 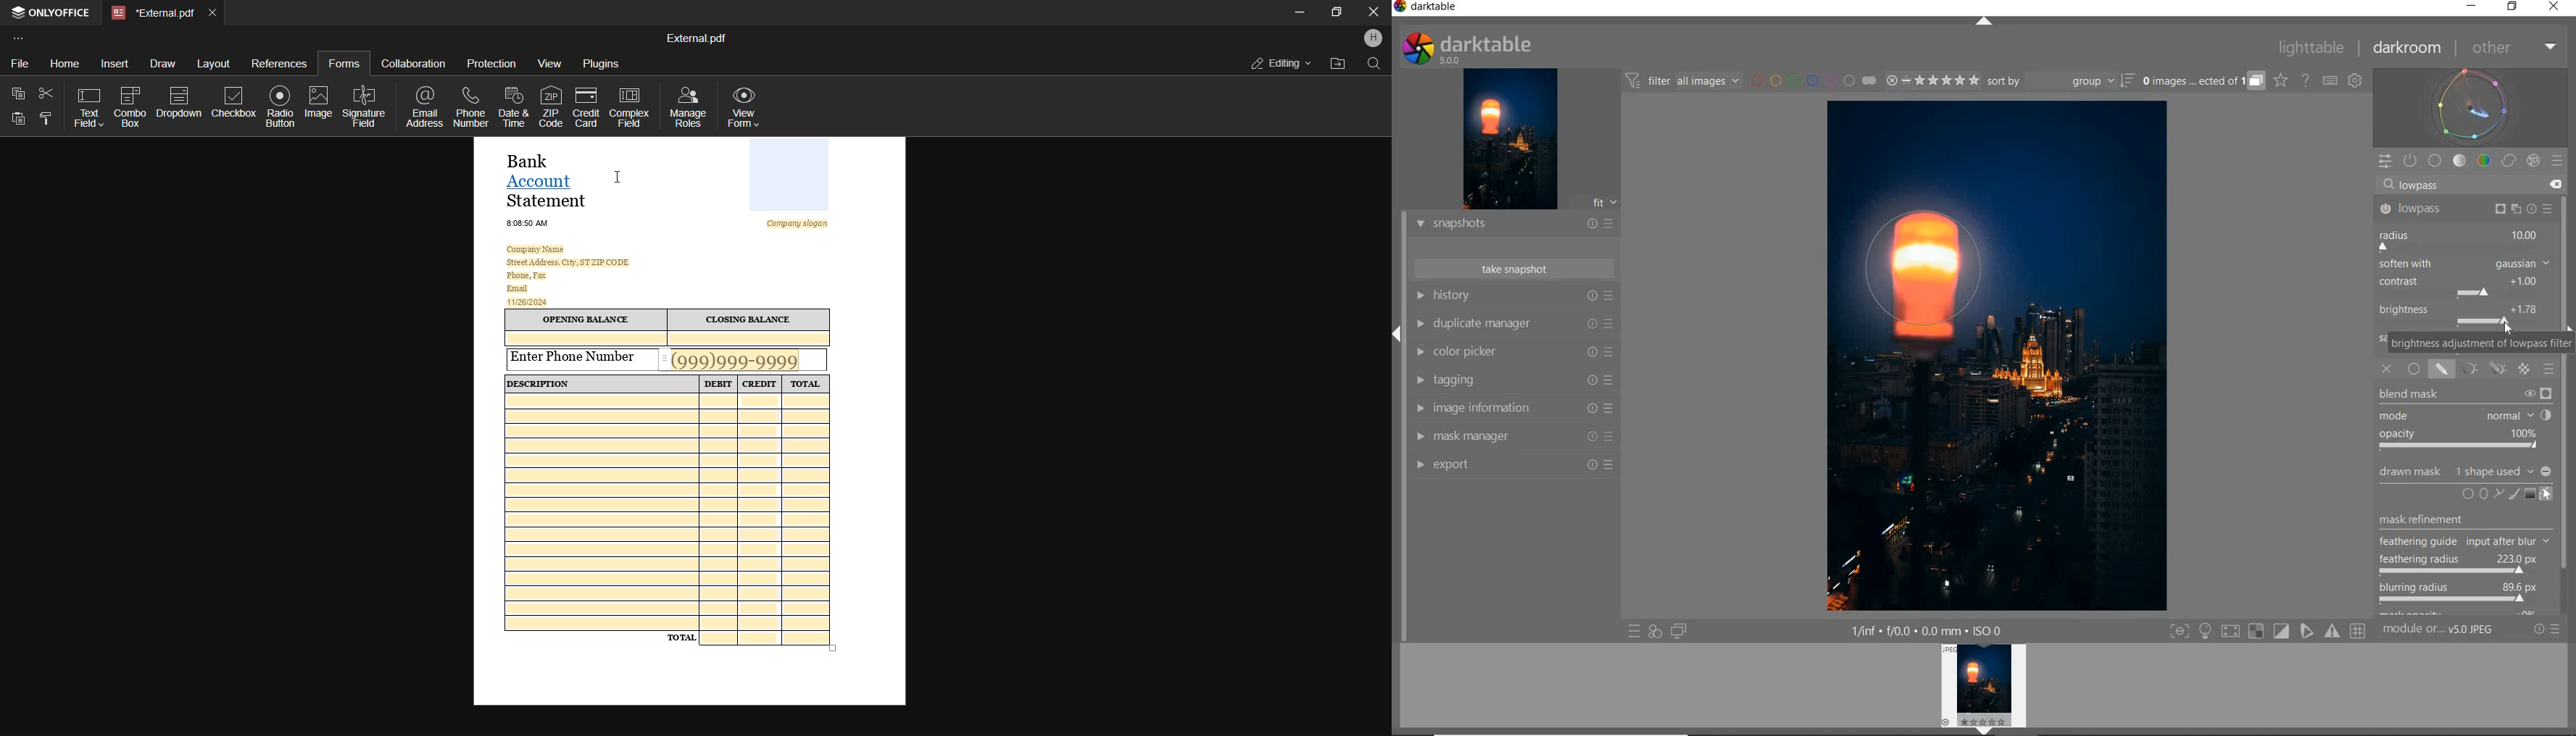 I want to click on view, so click(x=549, y=65).